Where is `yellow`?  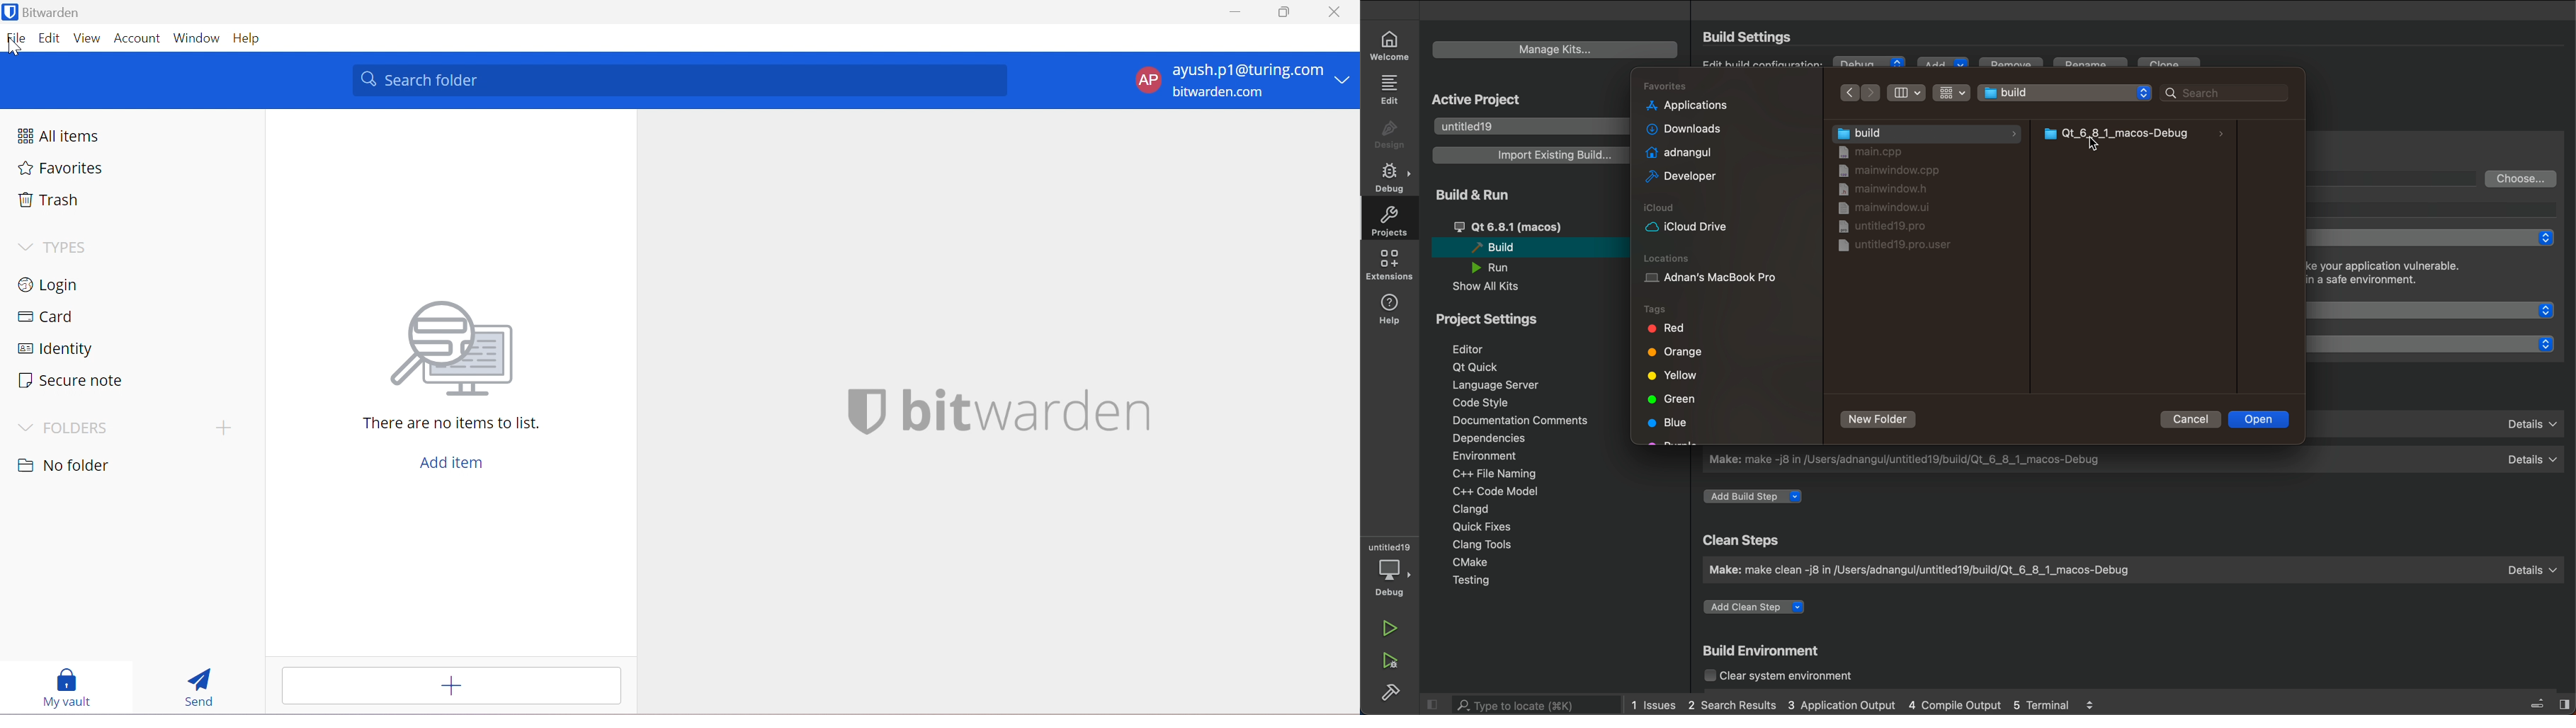 yellow is located at coordinates (1671, 375).